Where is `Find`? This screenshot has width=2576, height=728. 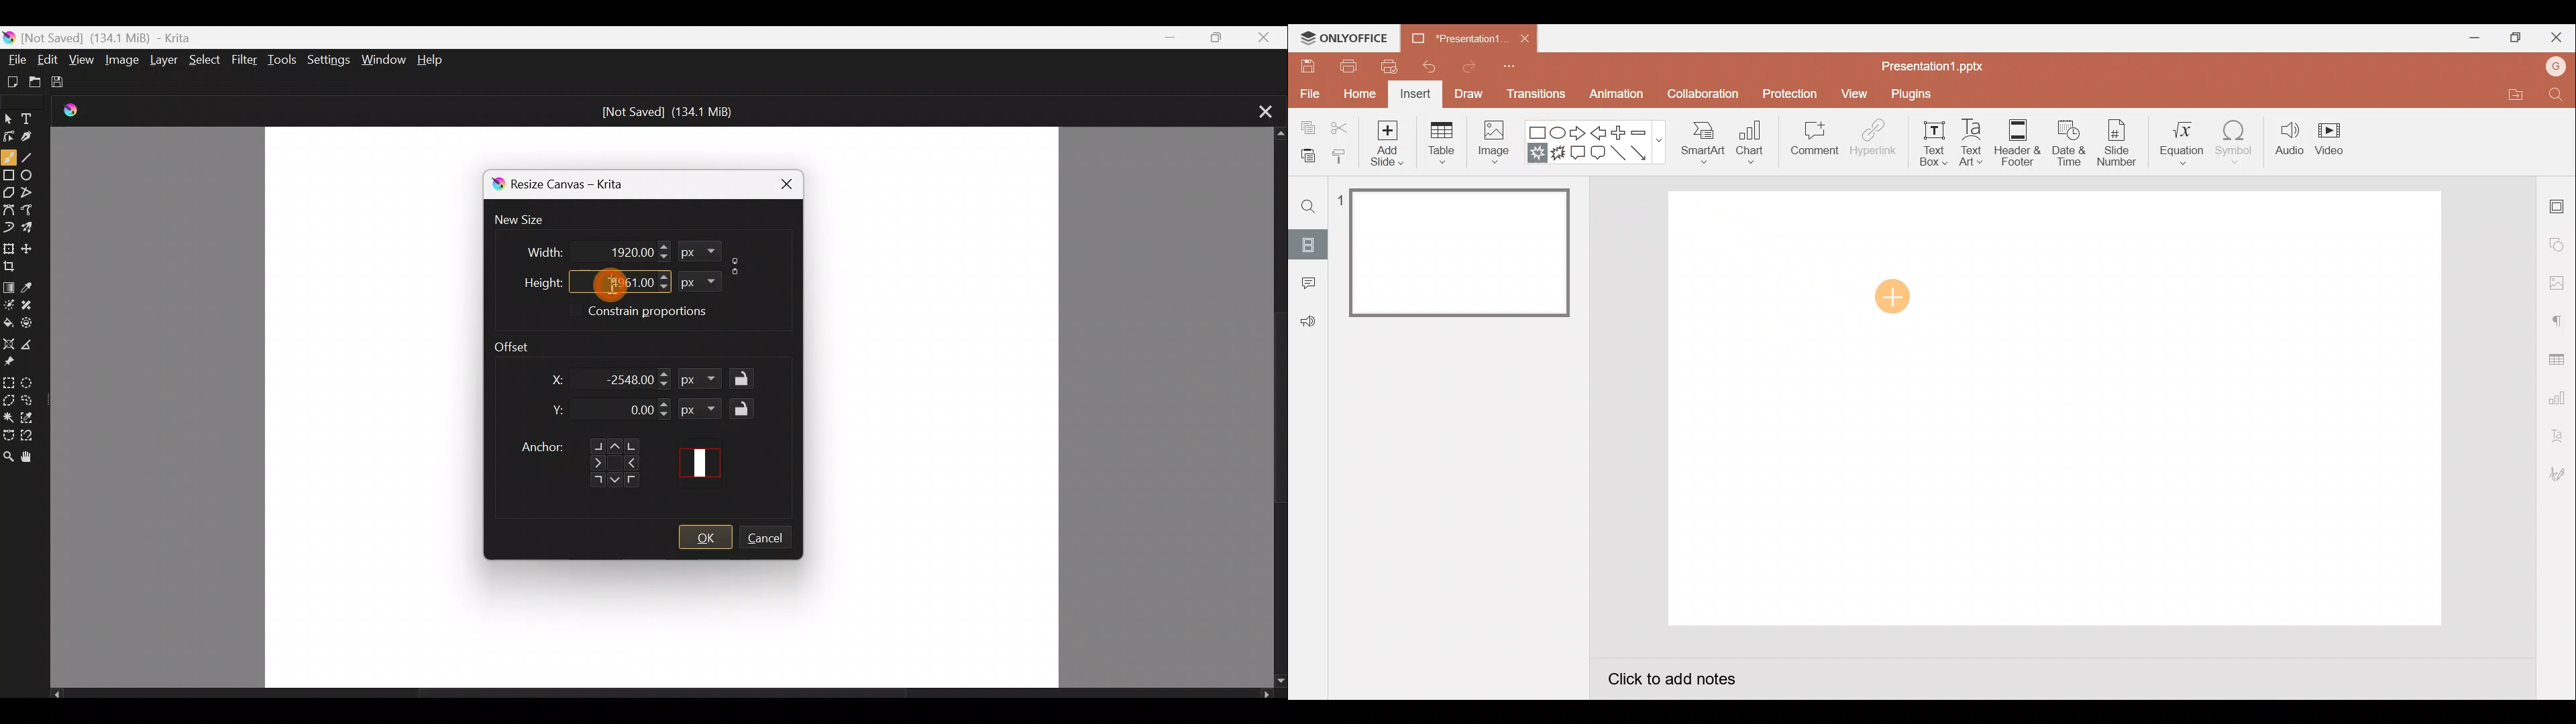 Find is located at coordinates (2560, 96).